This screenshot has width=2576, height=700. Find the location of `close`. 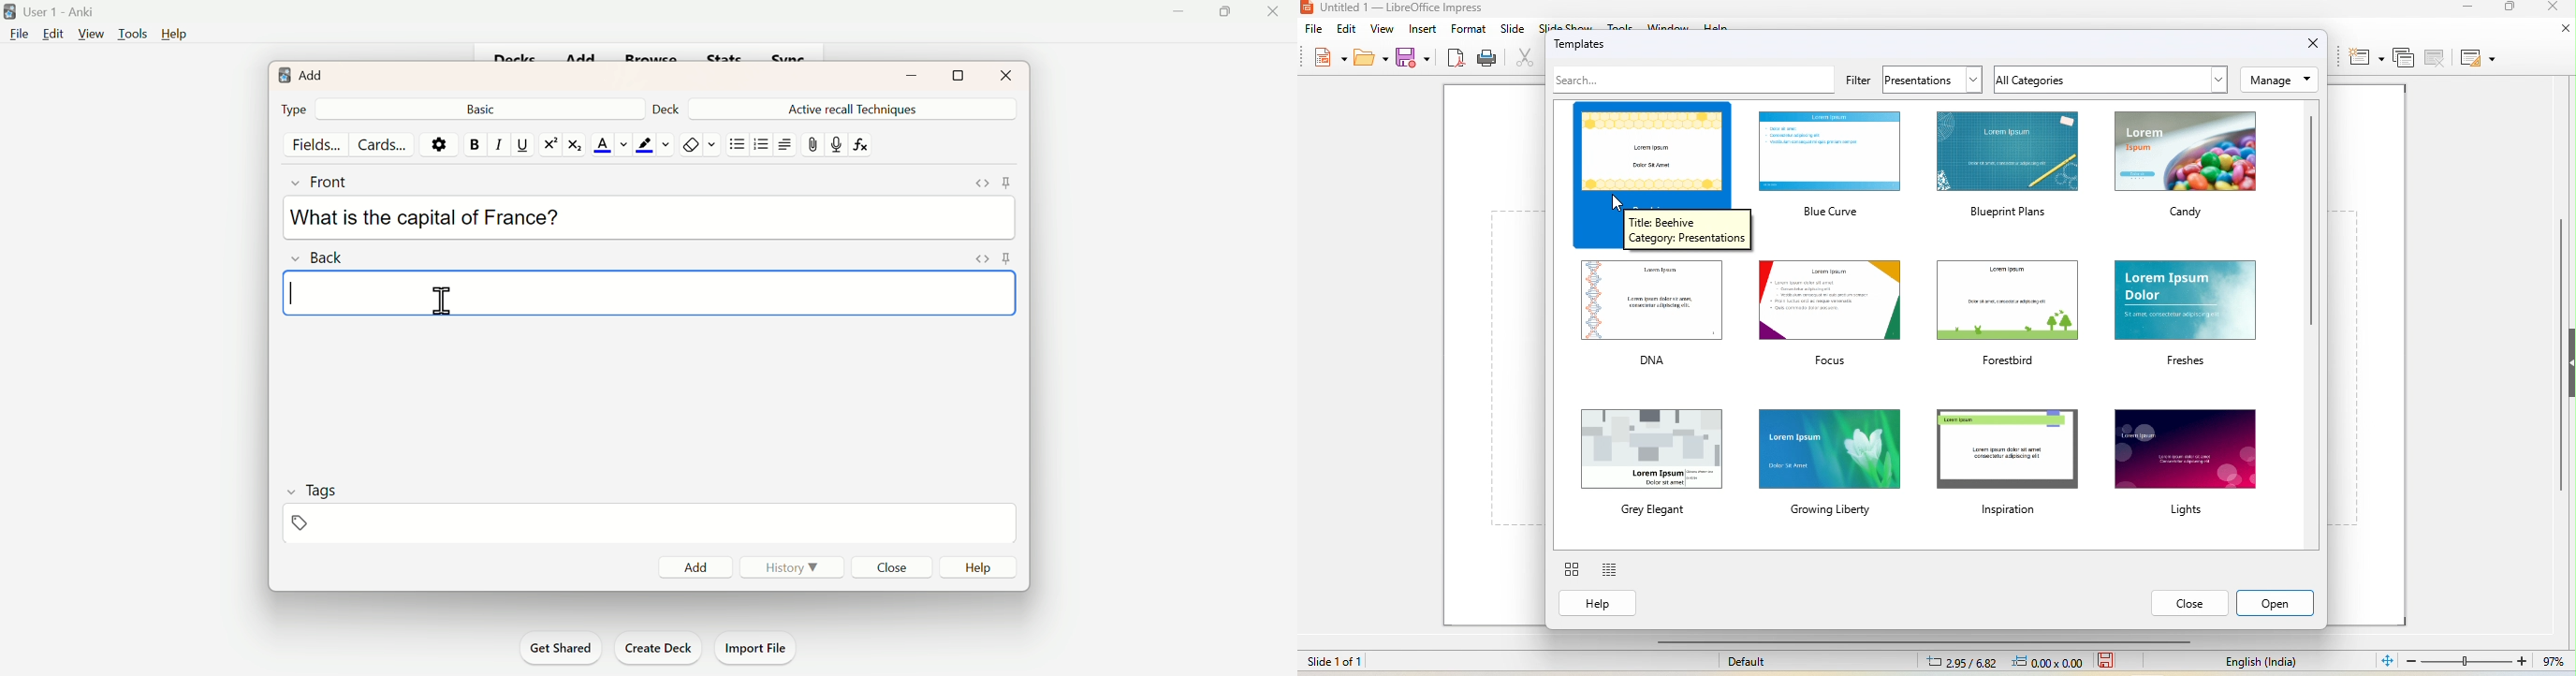

close is located at coordinates (2564, 30).